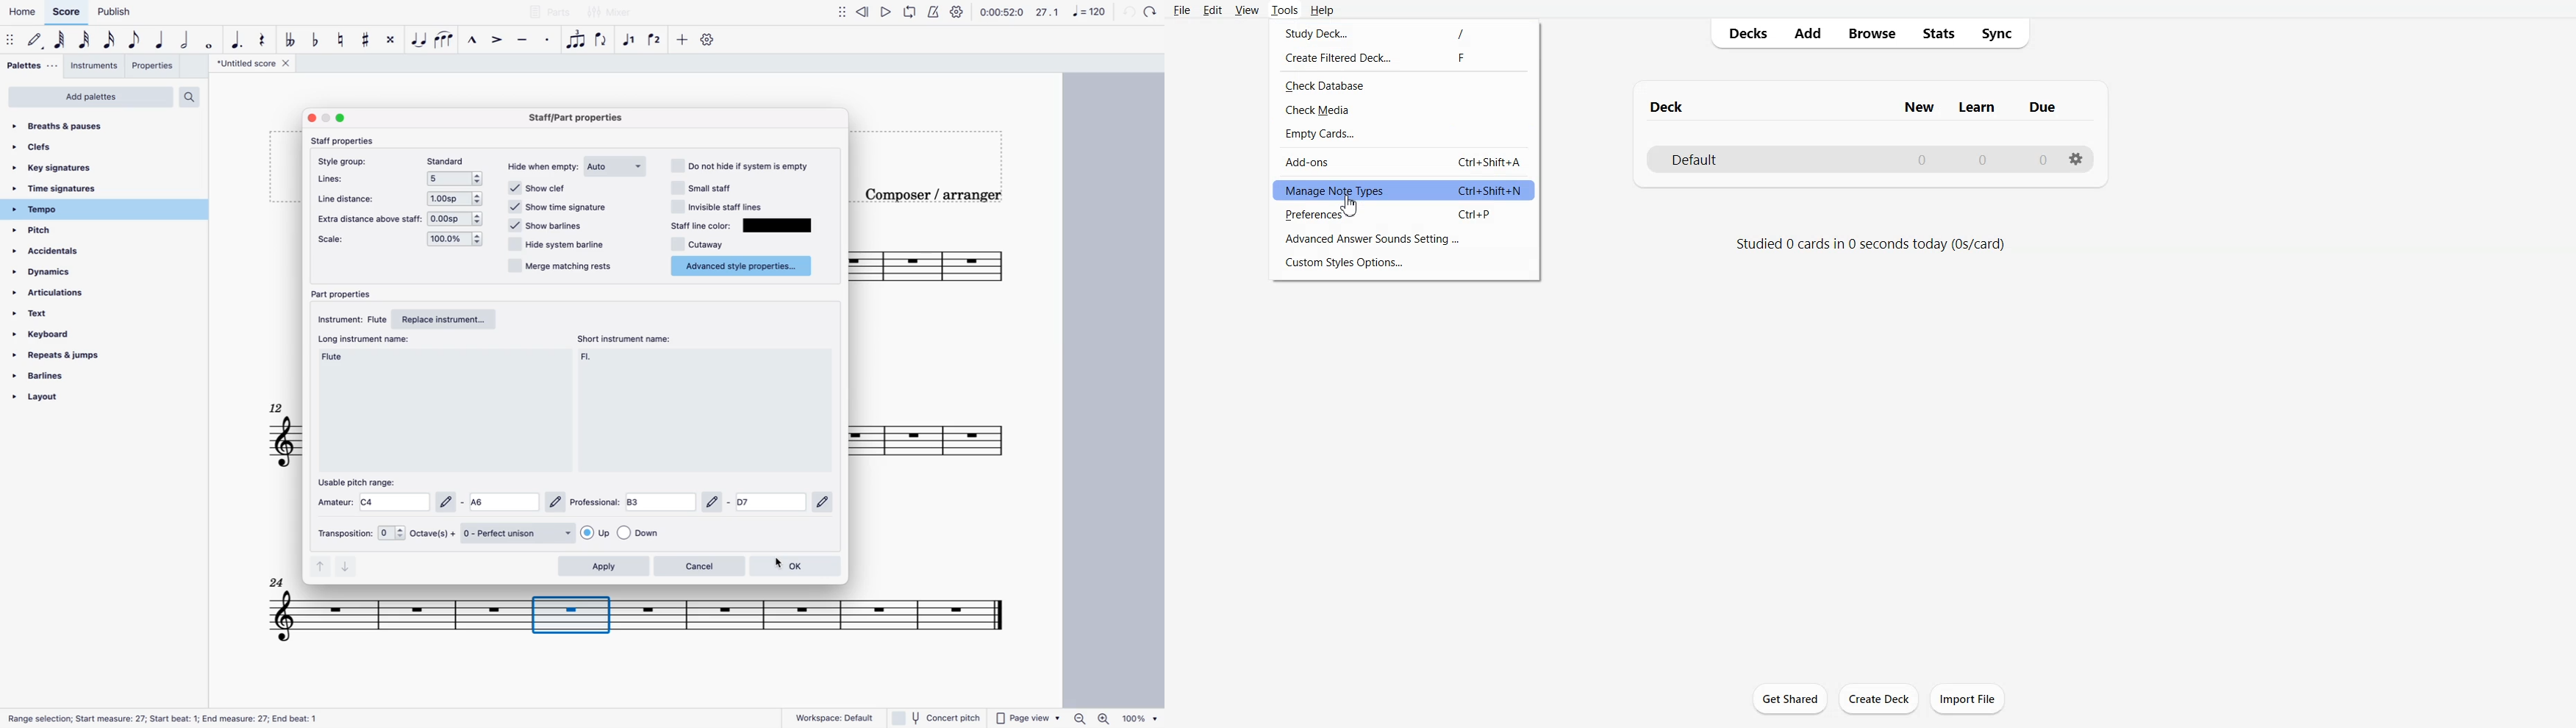 The image size is (2576, 728). Describe the element at coordinates (1406, 238) in the screenshot. I see `Advance Answer Sounds Settings` at that location.